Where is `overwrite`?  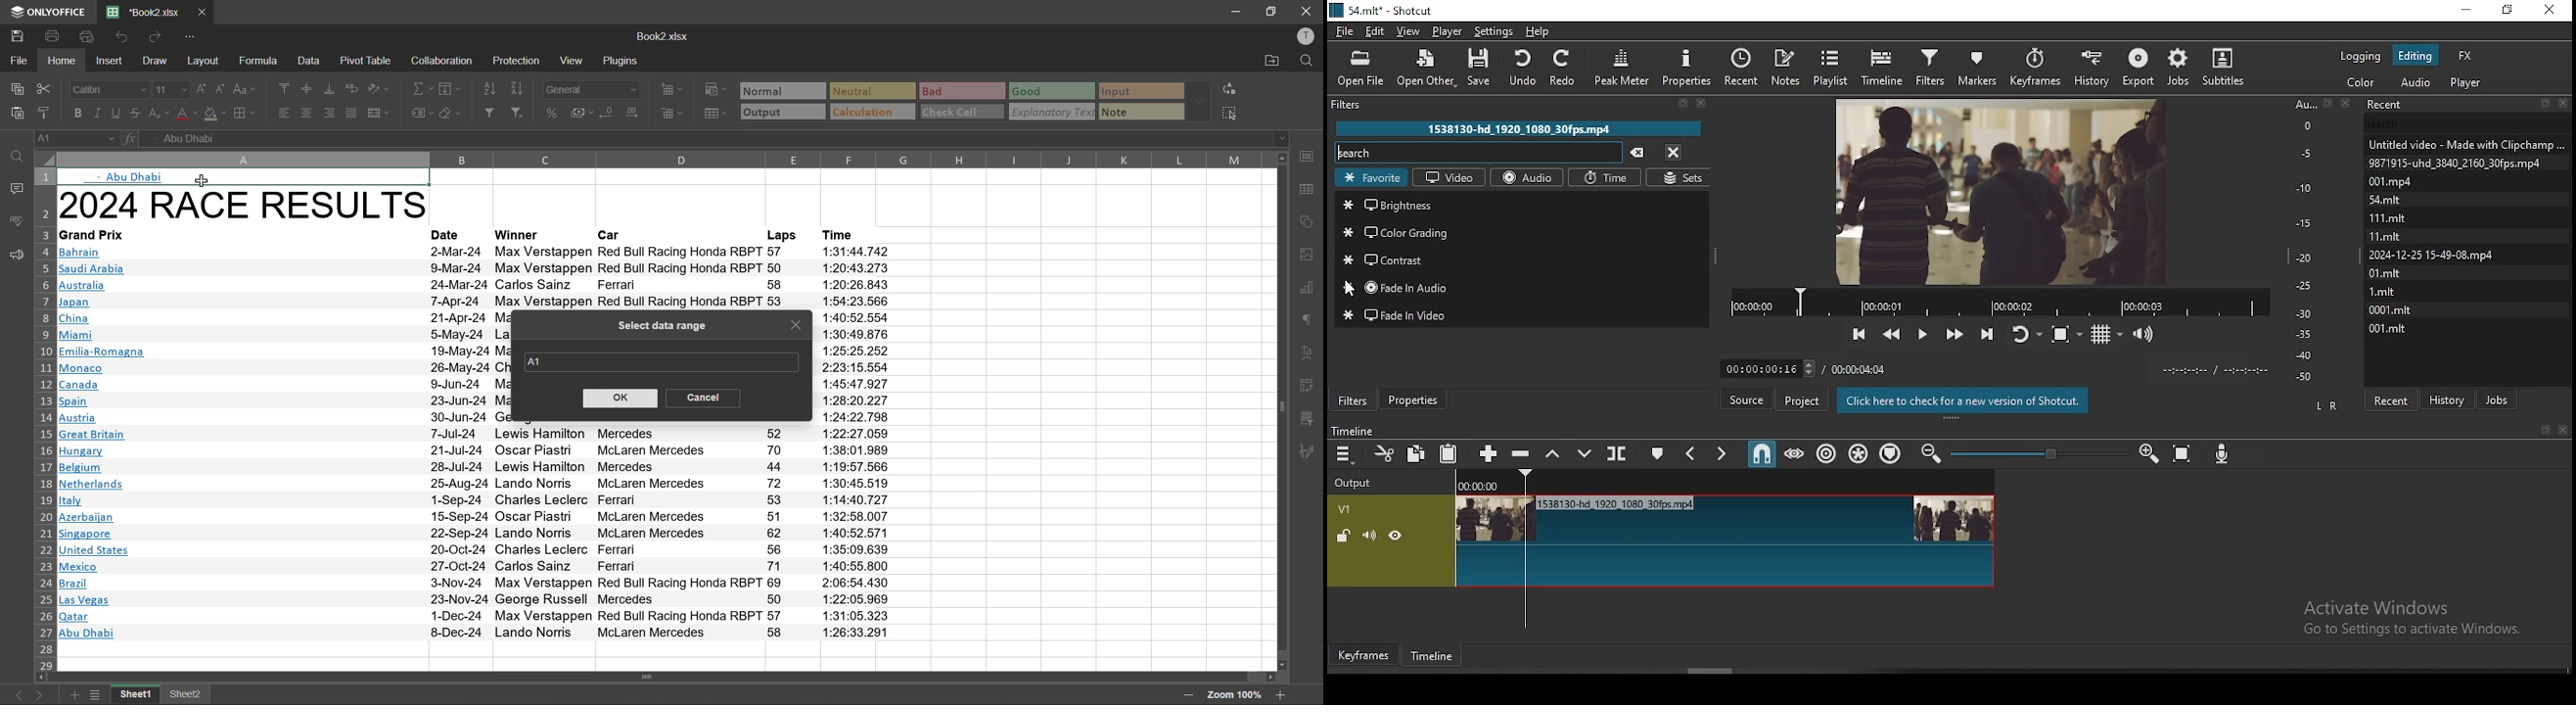
overwrite is located at coordinates (1588, 454).